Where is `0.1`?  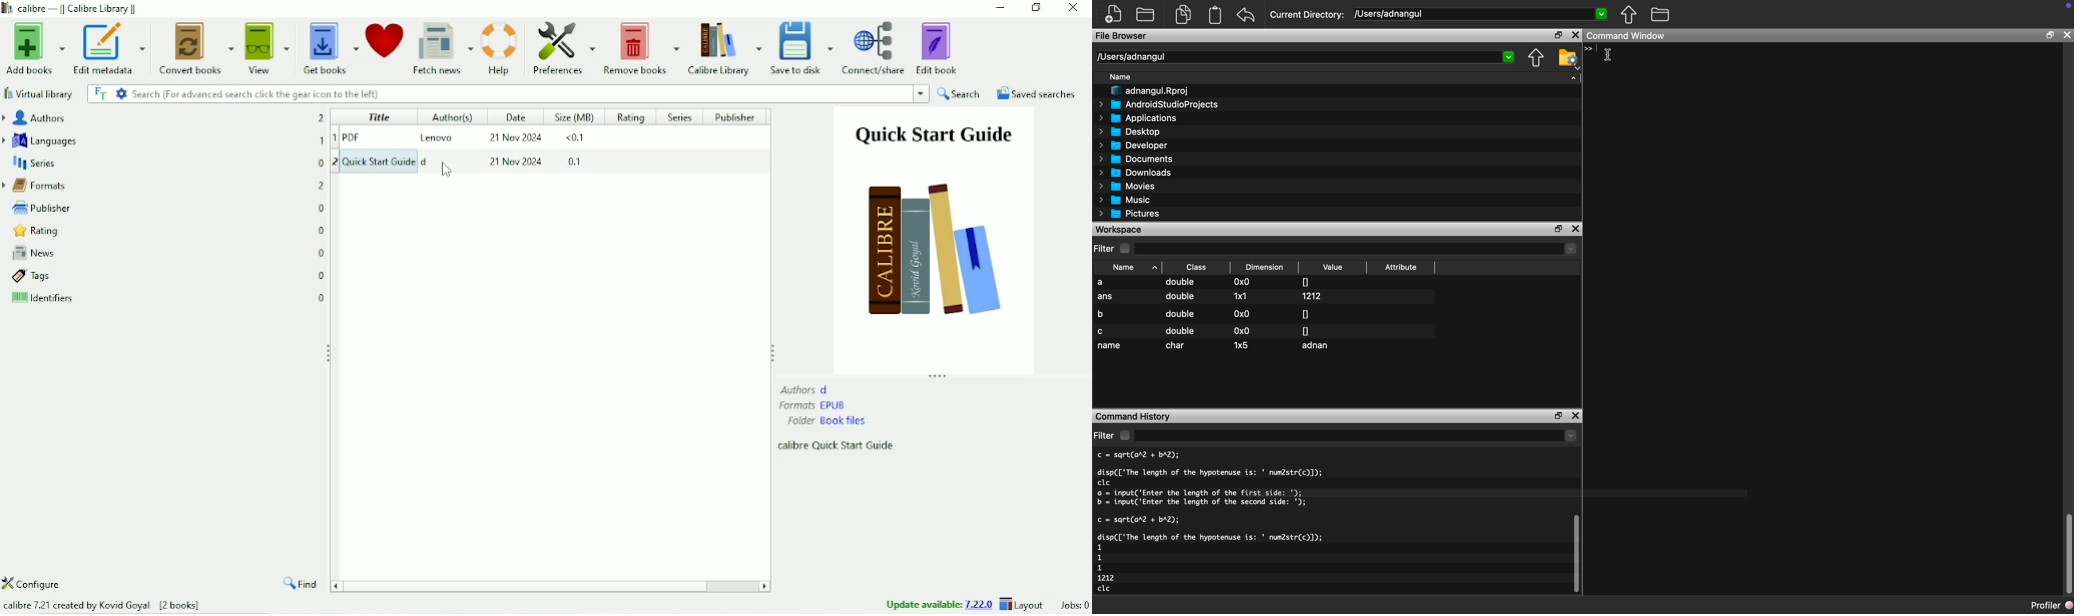
0.1 is located at coordinates (578, 164).